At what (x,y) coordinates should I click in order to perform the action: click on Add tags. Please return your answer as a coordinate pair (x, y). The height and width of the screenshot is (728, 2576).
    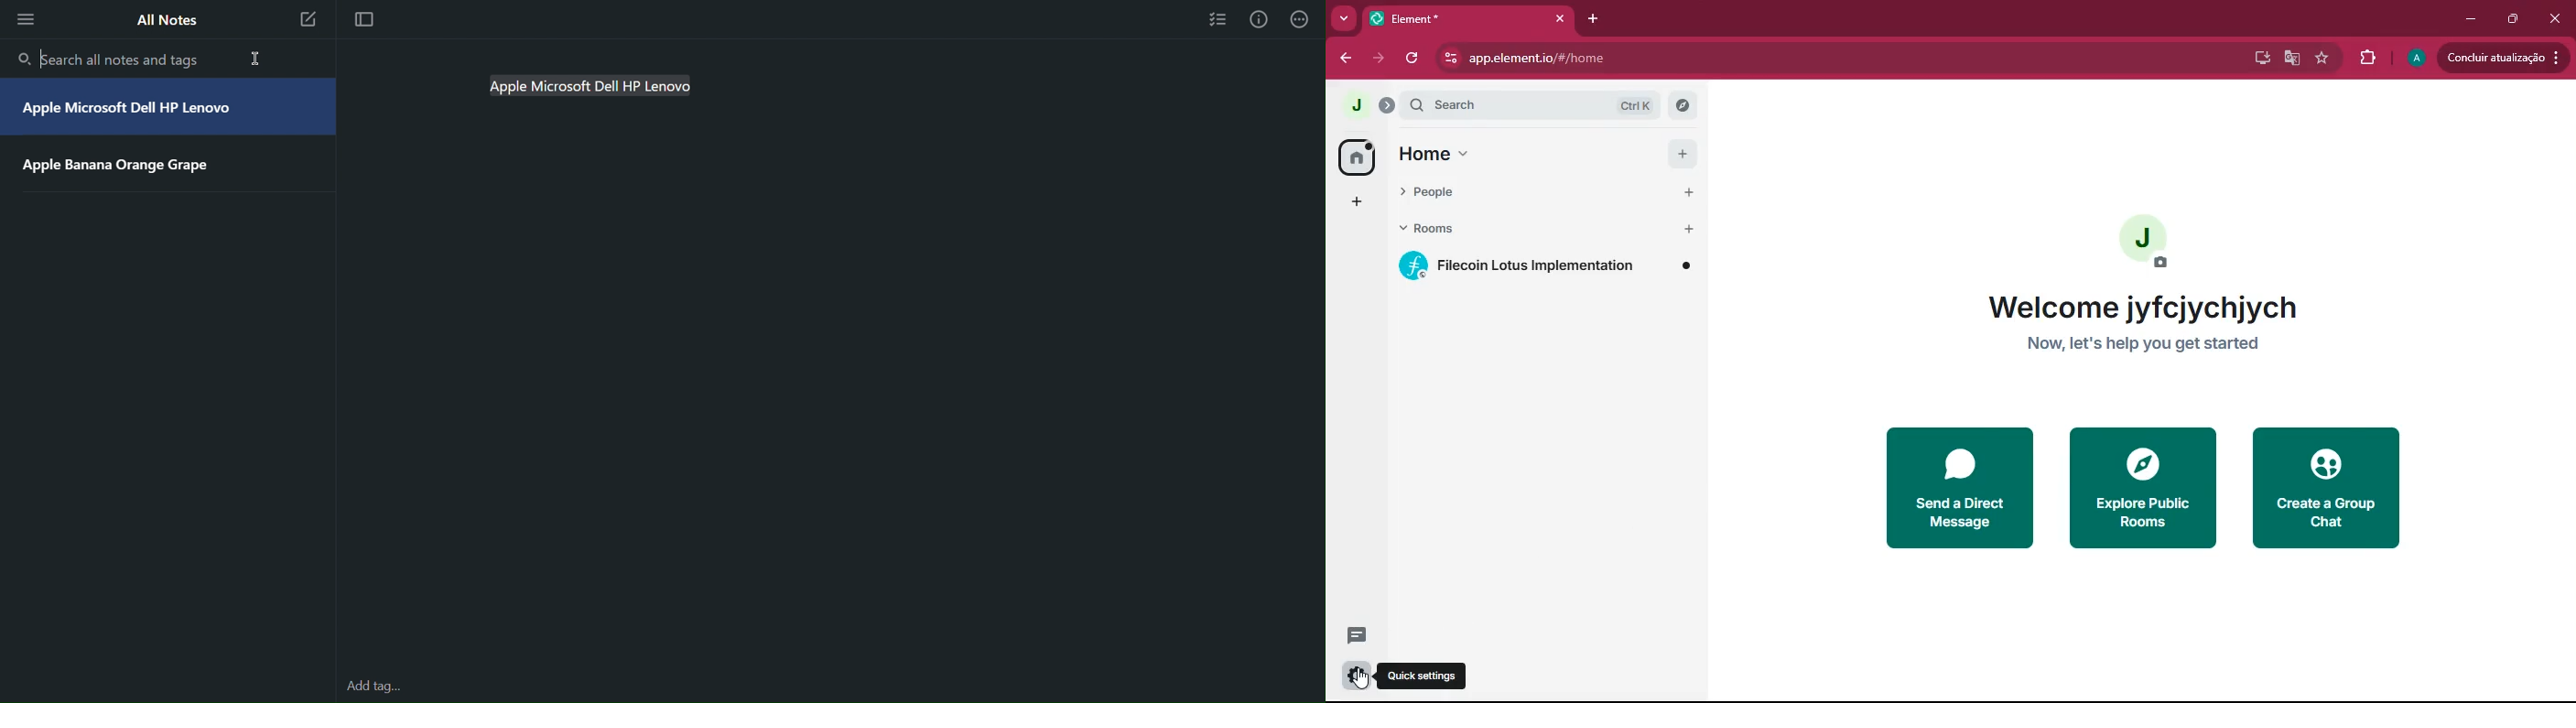
    Looking at the image, I should click on (376, 687).